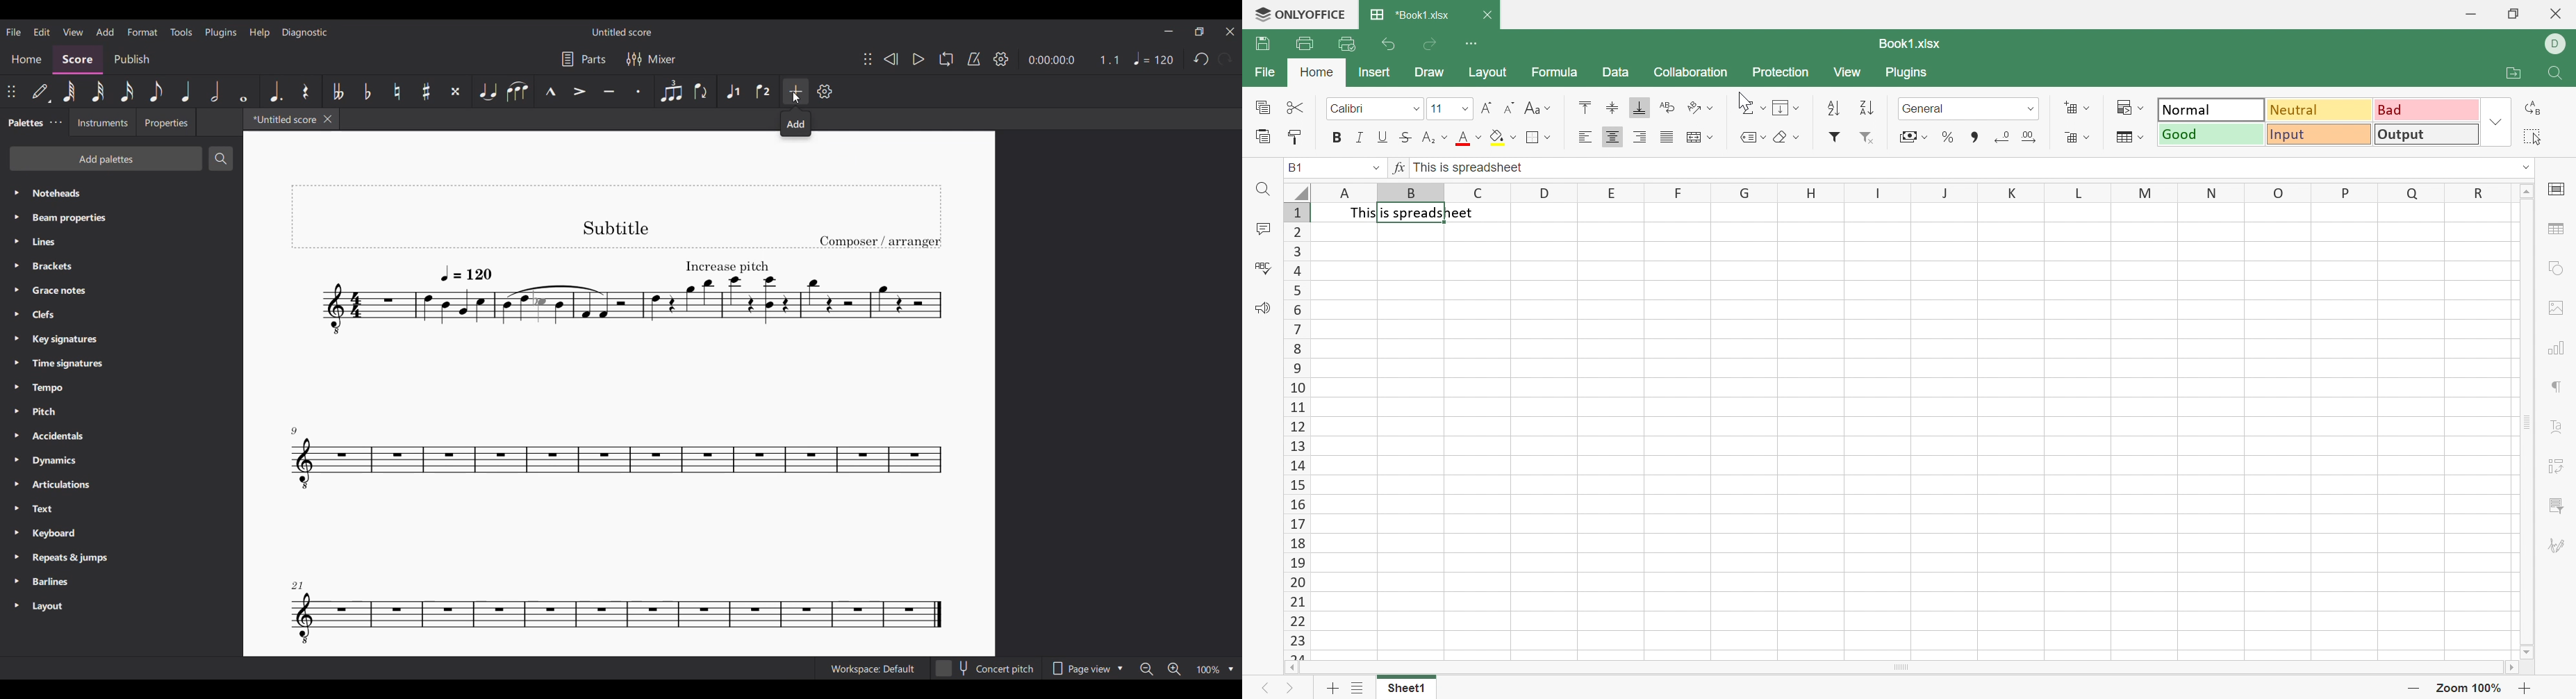 The image size is (2576, 700). Describe the element at coordinates (1295, 169) in the screenshot. I see `B1` at that location.